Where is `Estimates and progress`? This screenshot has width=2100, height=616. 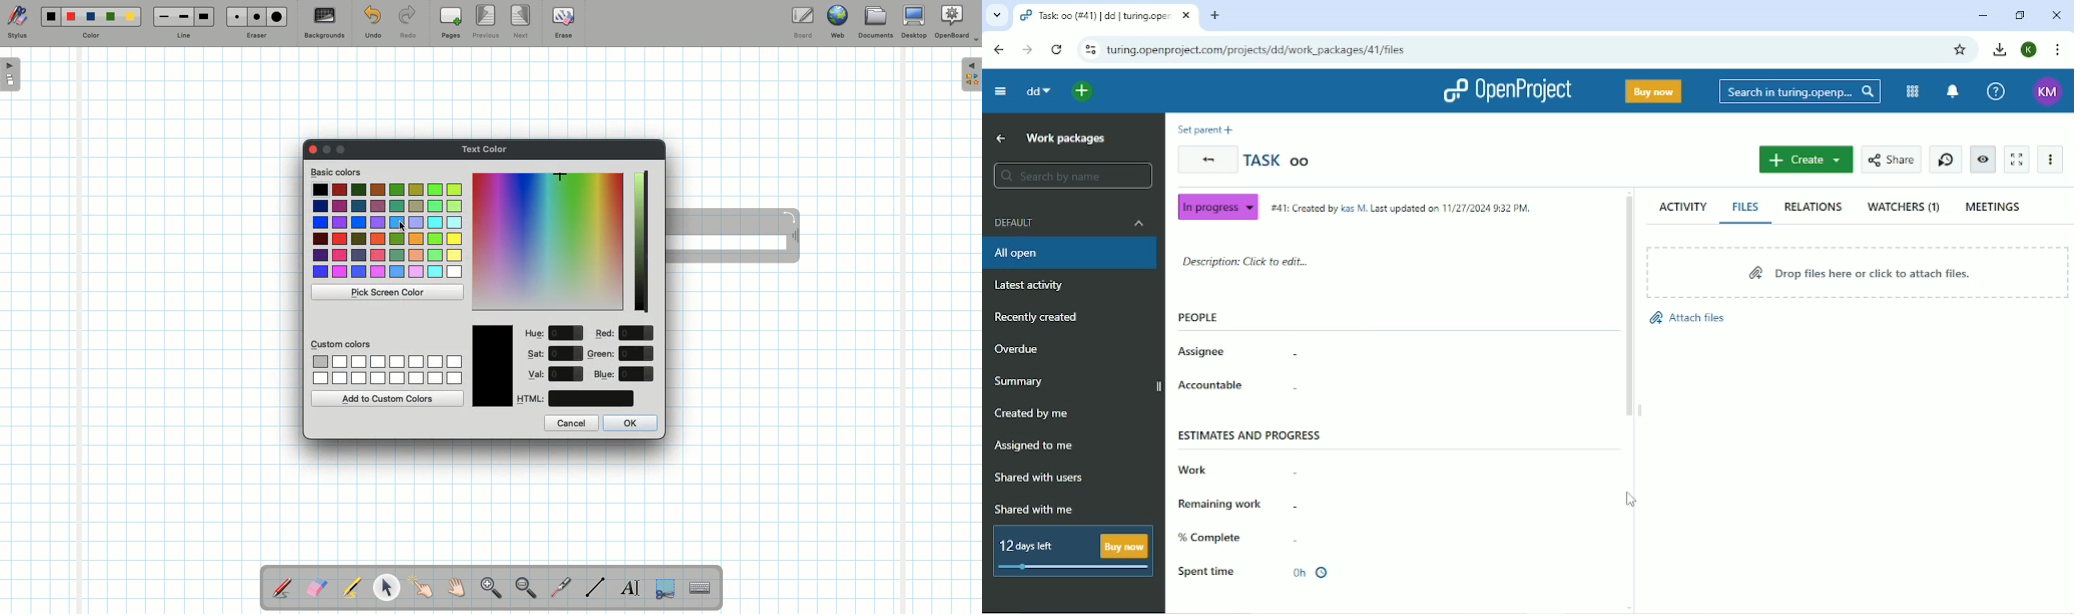 Estimates and progress is located at coordinates (1250, 435).